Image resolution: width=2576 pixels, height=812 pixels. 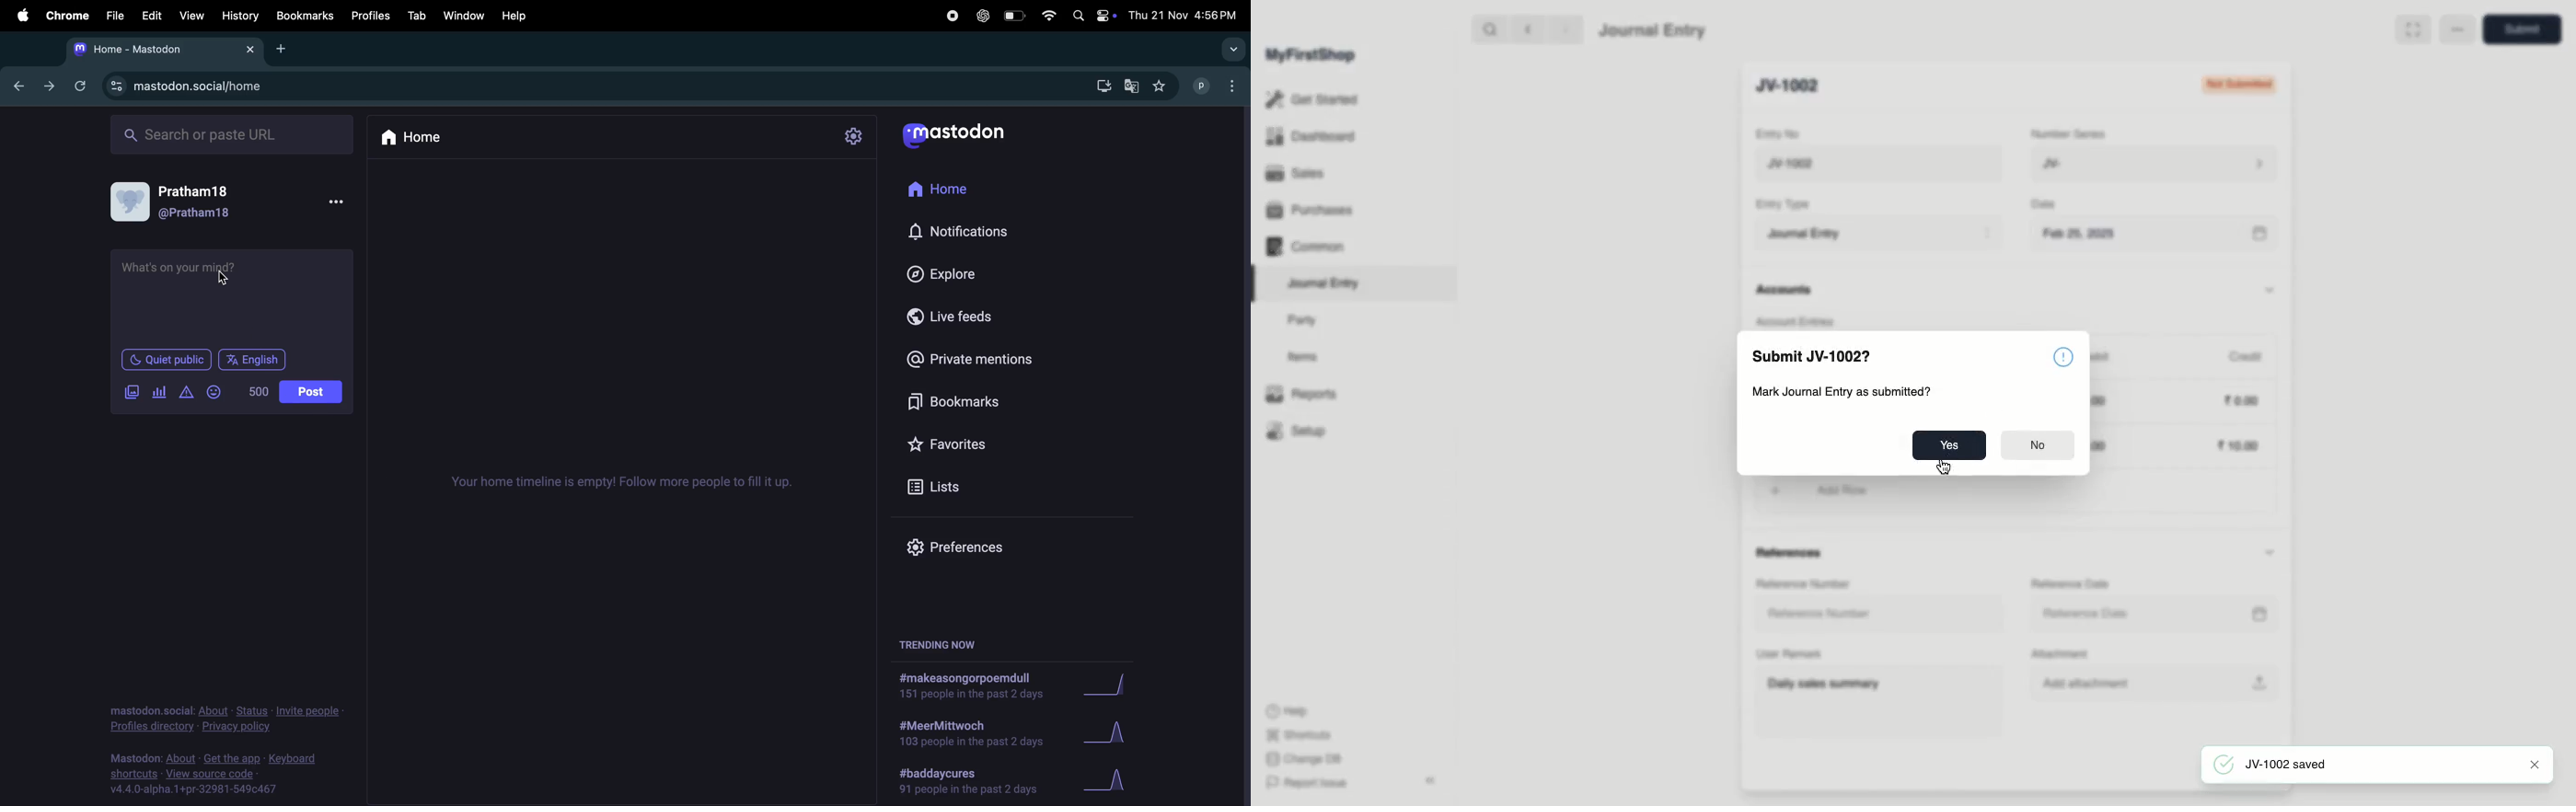 I want to click on Common, so click(x=1304, y=247).